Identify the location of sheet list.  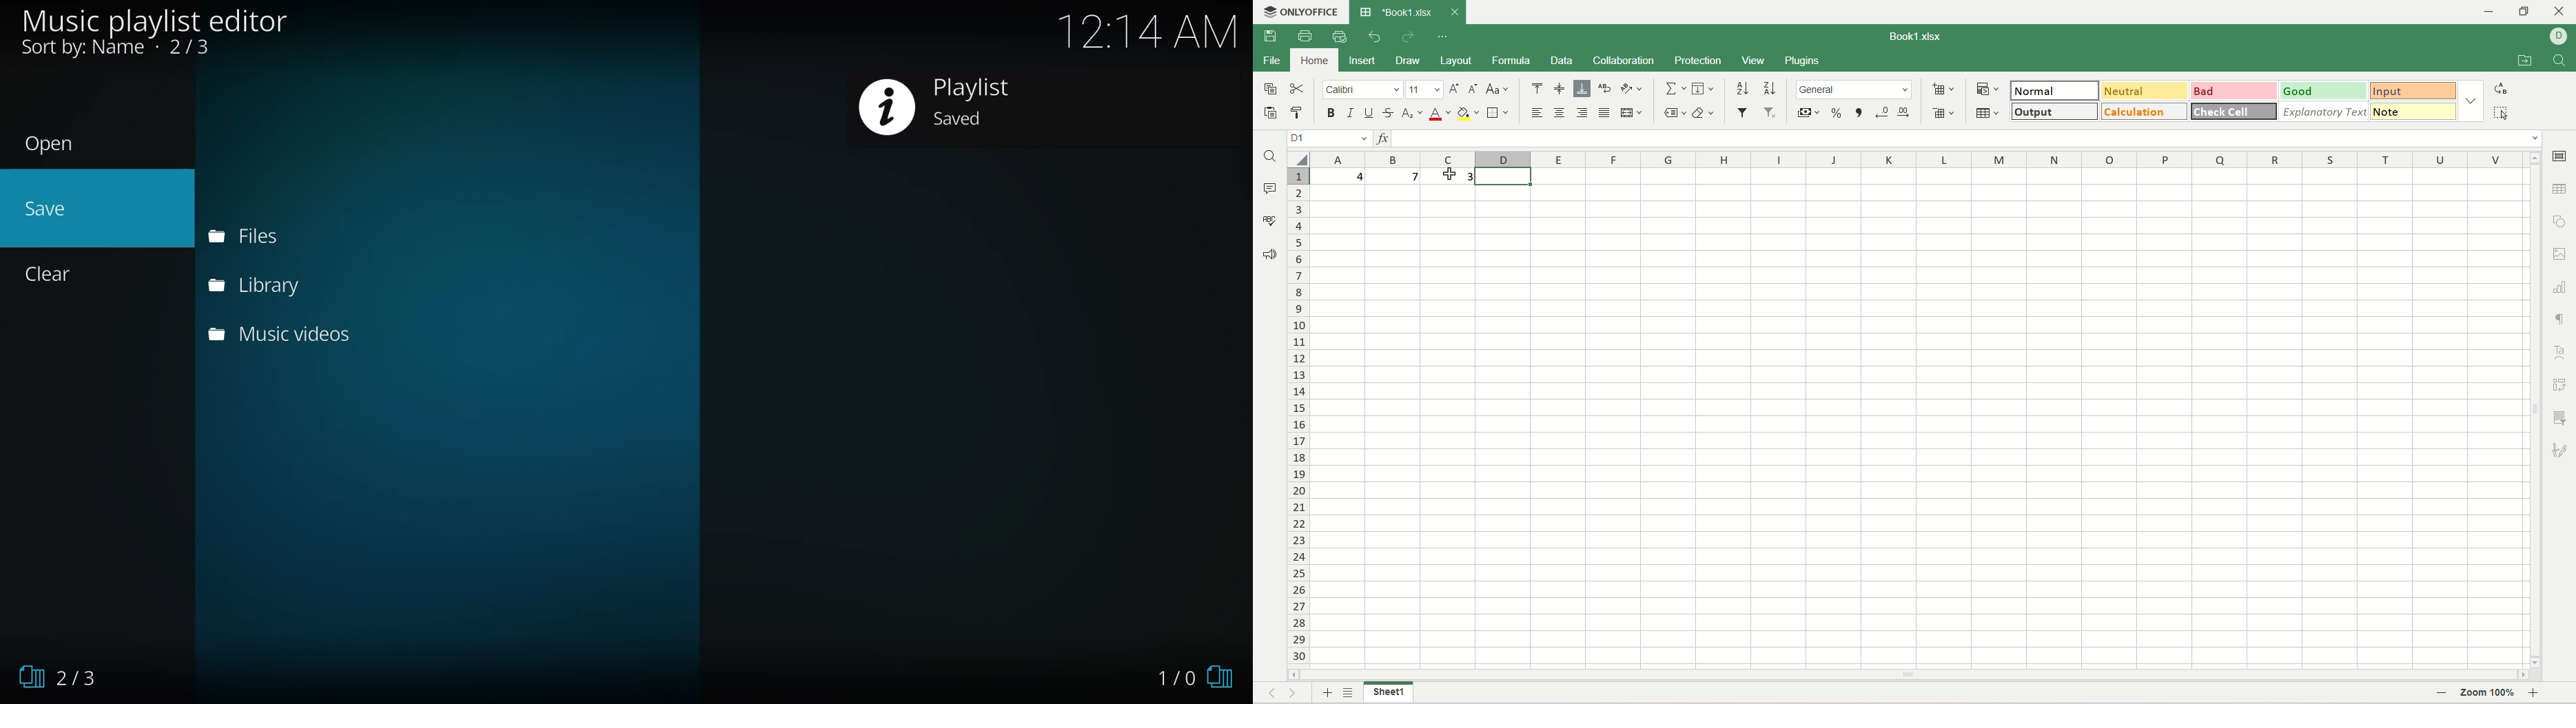
(1349, 694).